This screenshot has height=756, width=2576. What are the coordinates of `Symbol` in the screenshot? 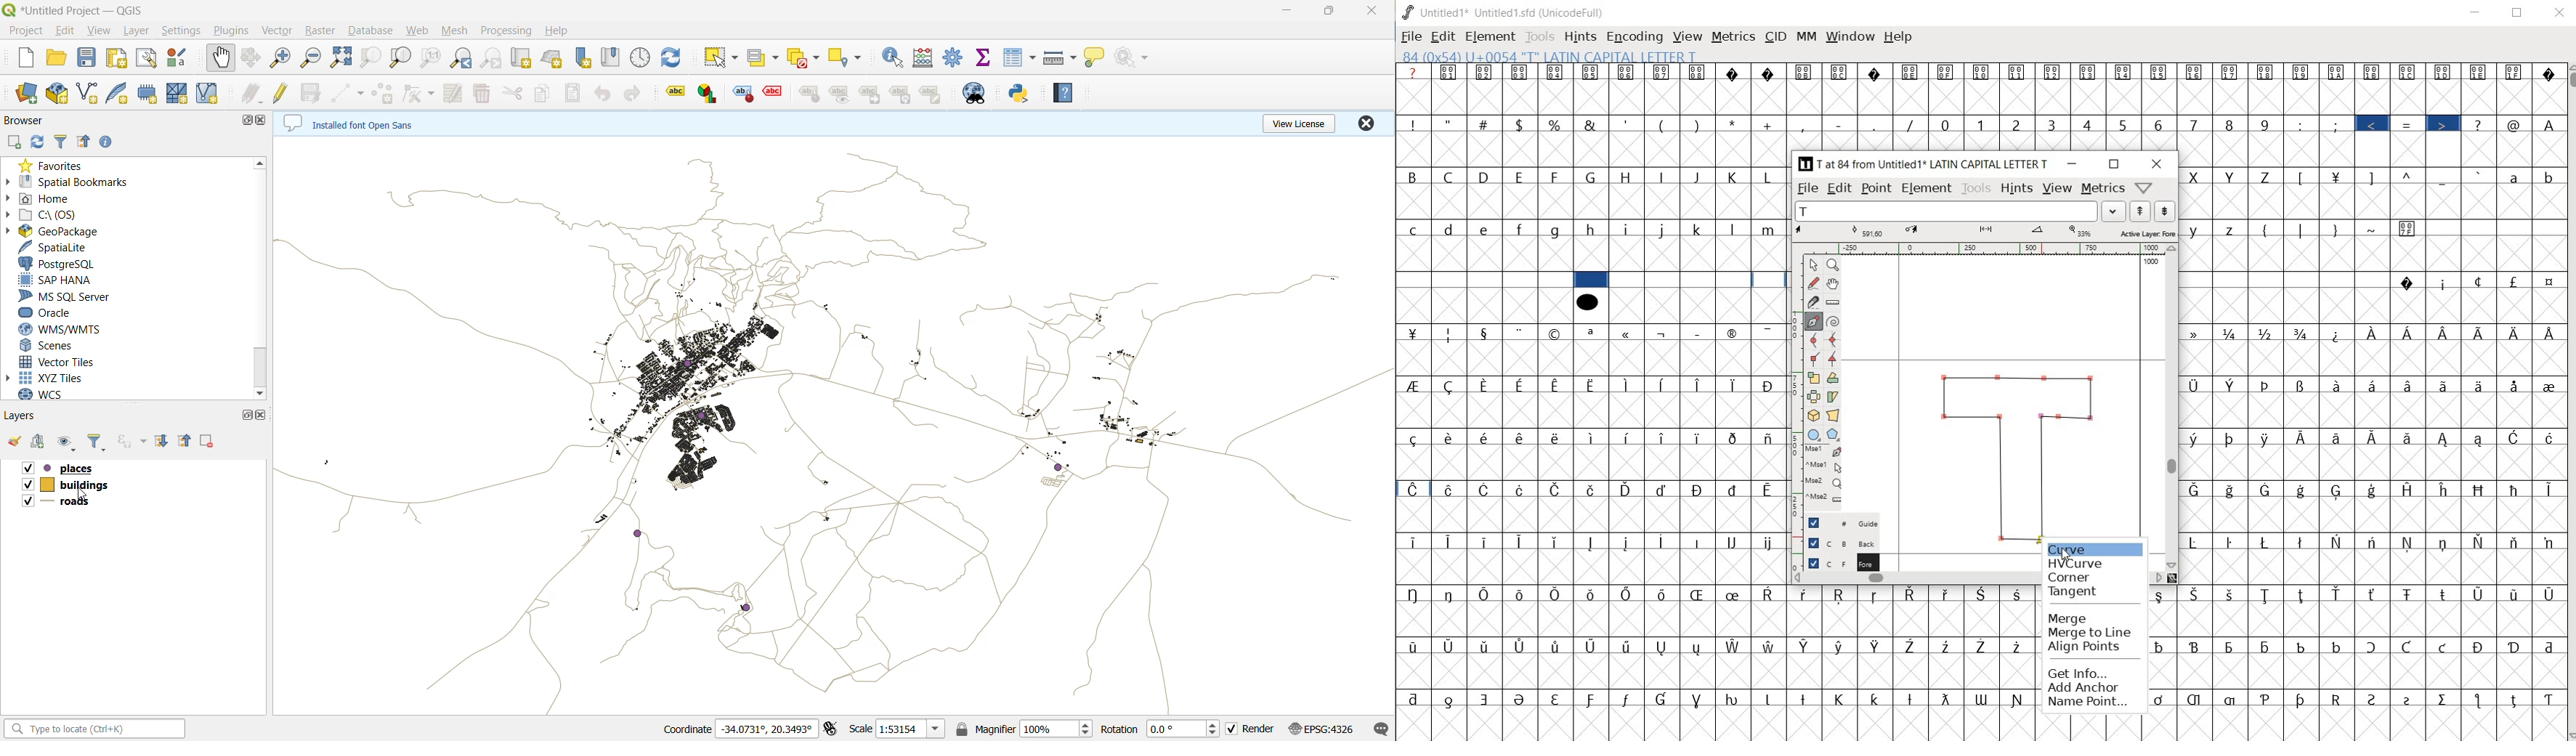 It's located at (1451, 543).